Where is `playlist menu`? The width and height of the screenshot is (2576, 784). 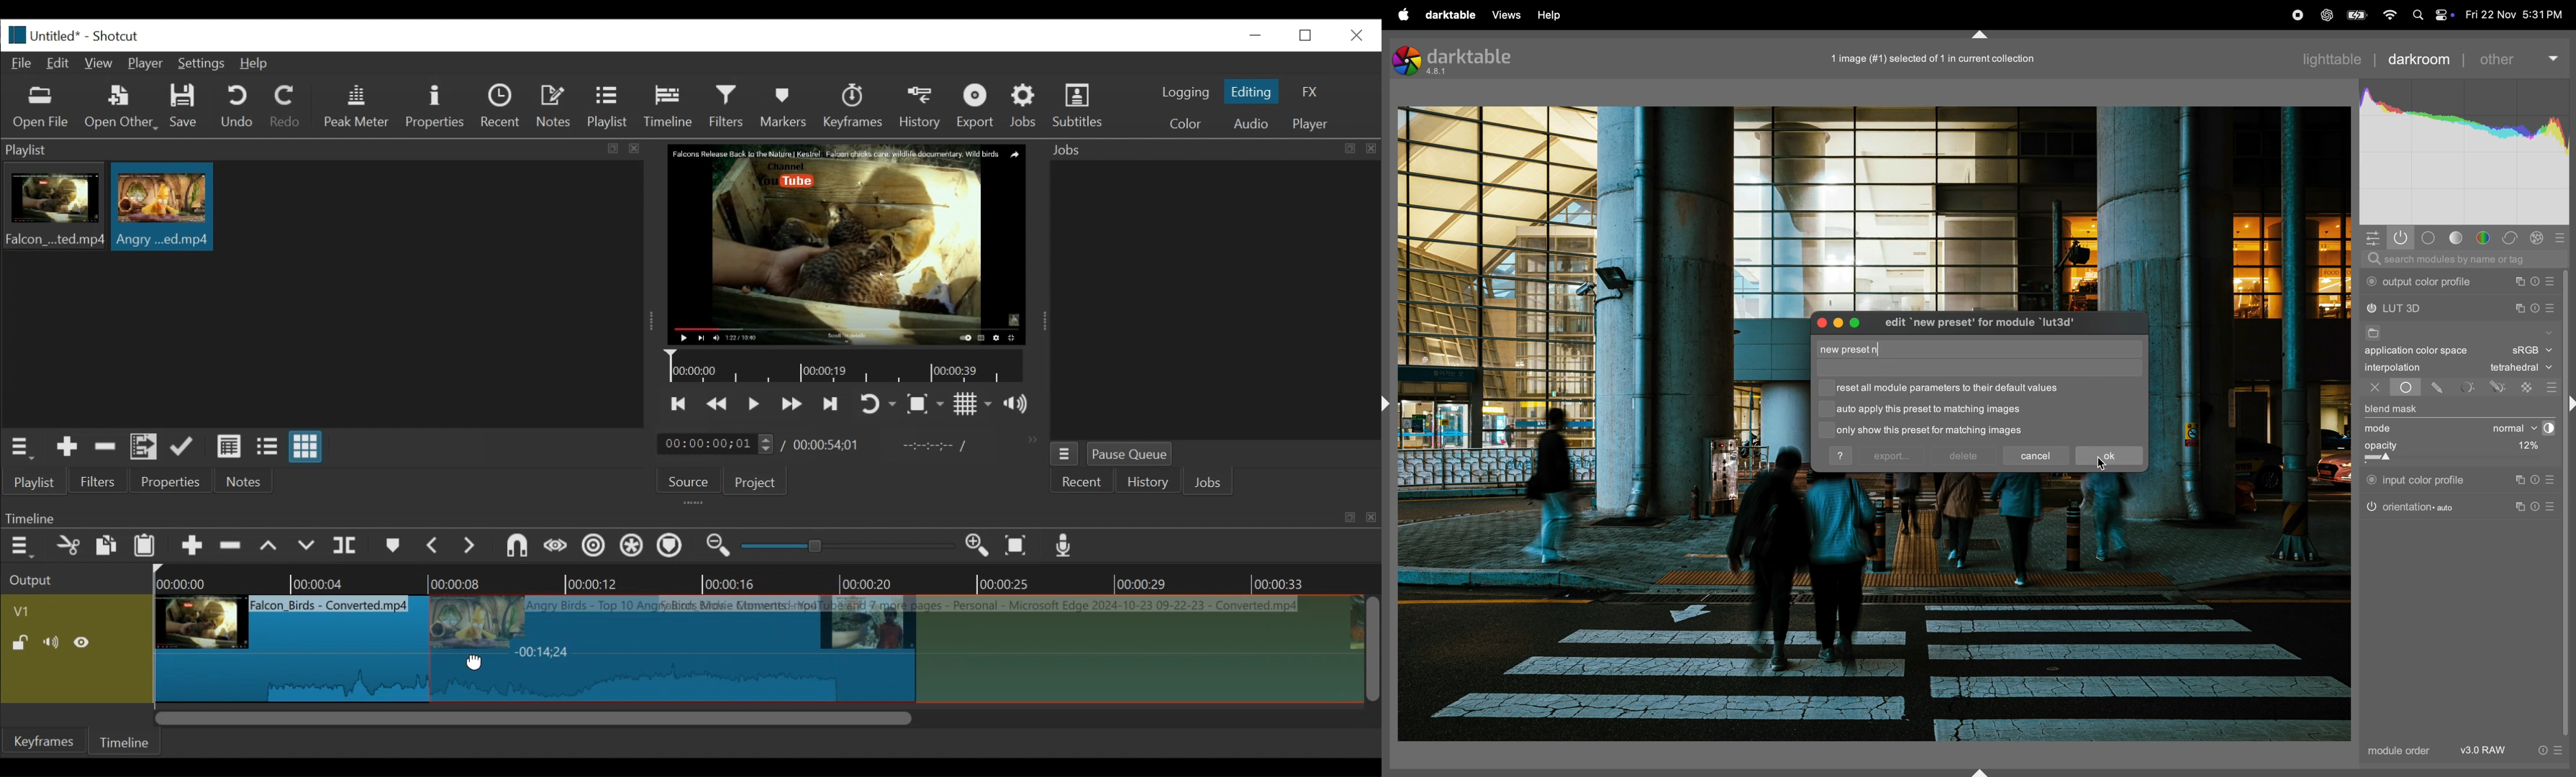
playlist menu is located at coordinates (23, 446).